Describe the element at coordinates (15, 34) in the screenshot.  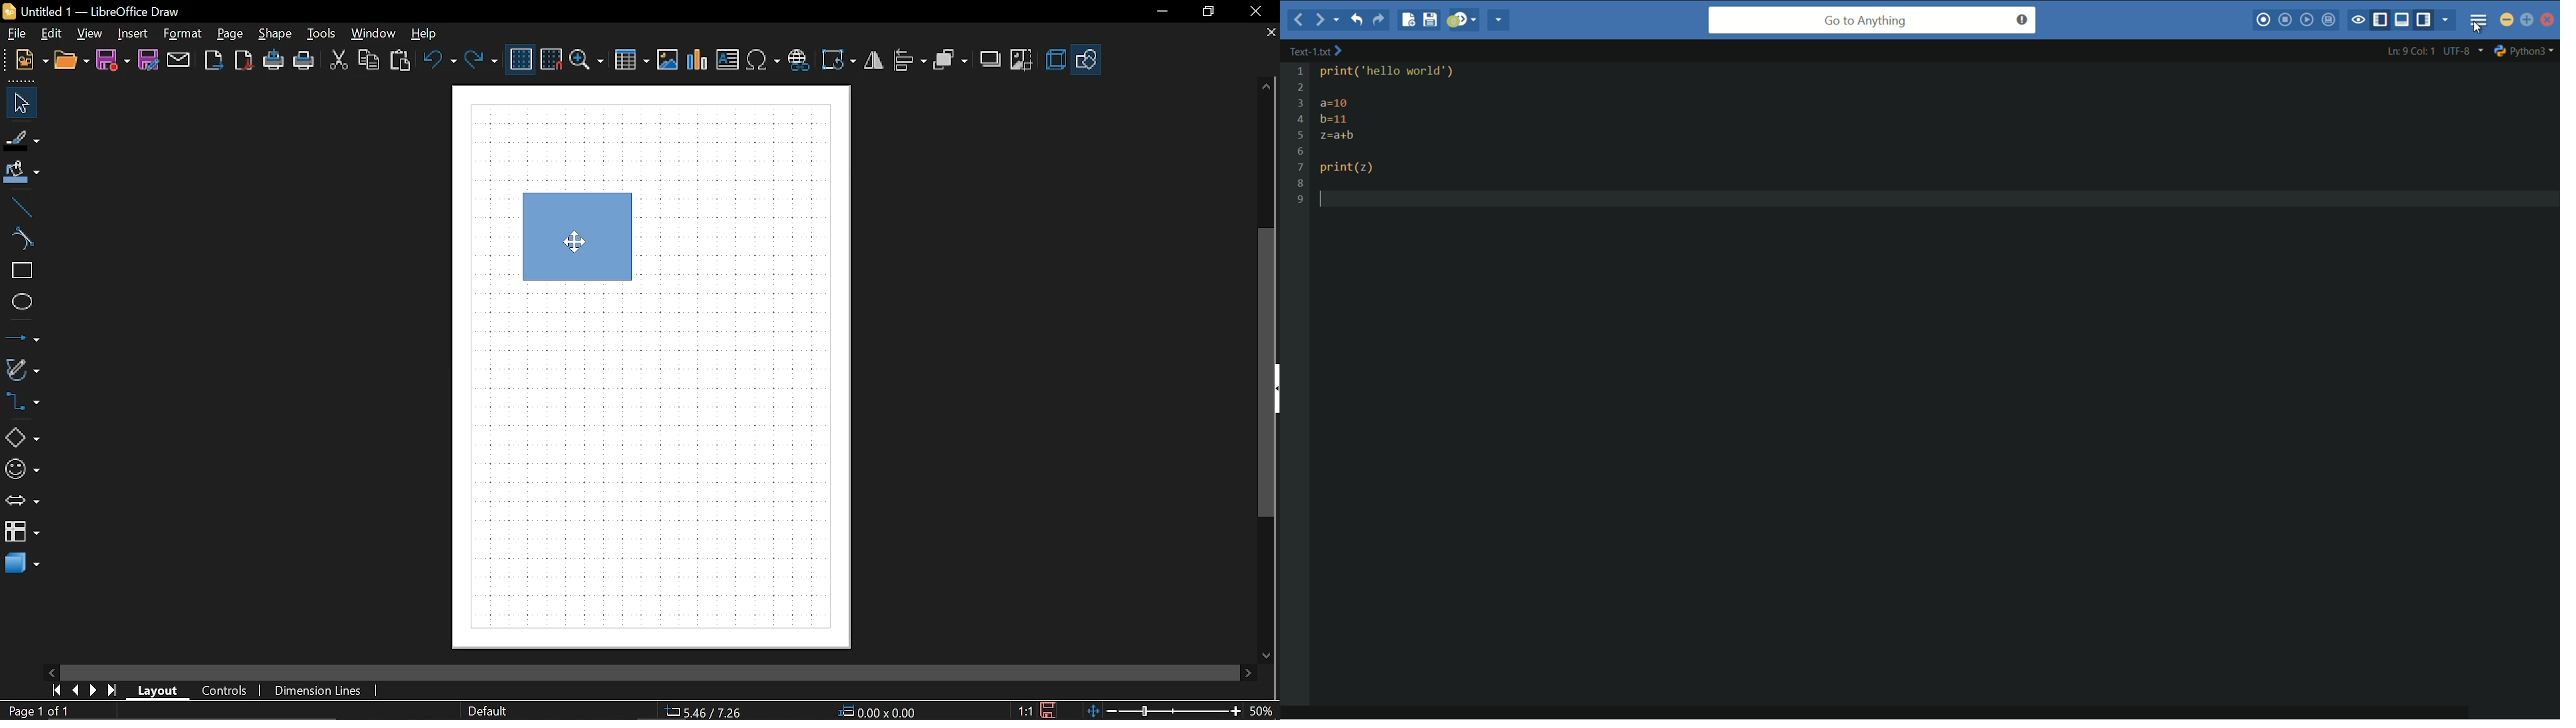
I see `File` at that location.